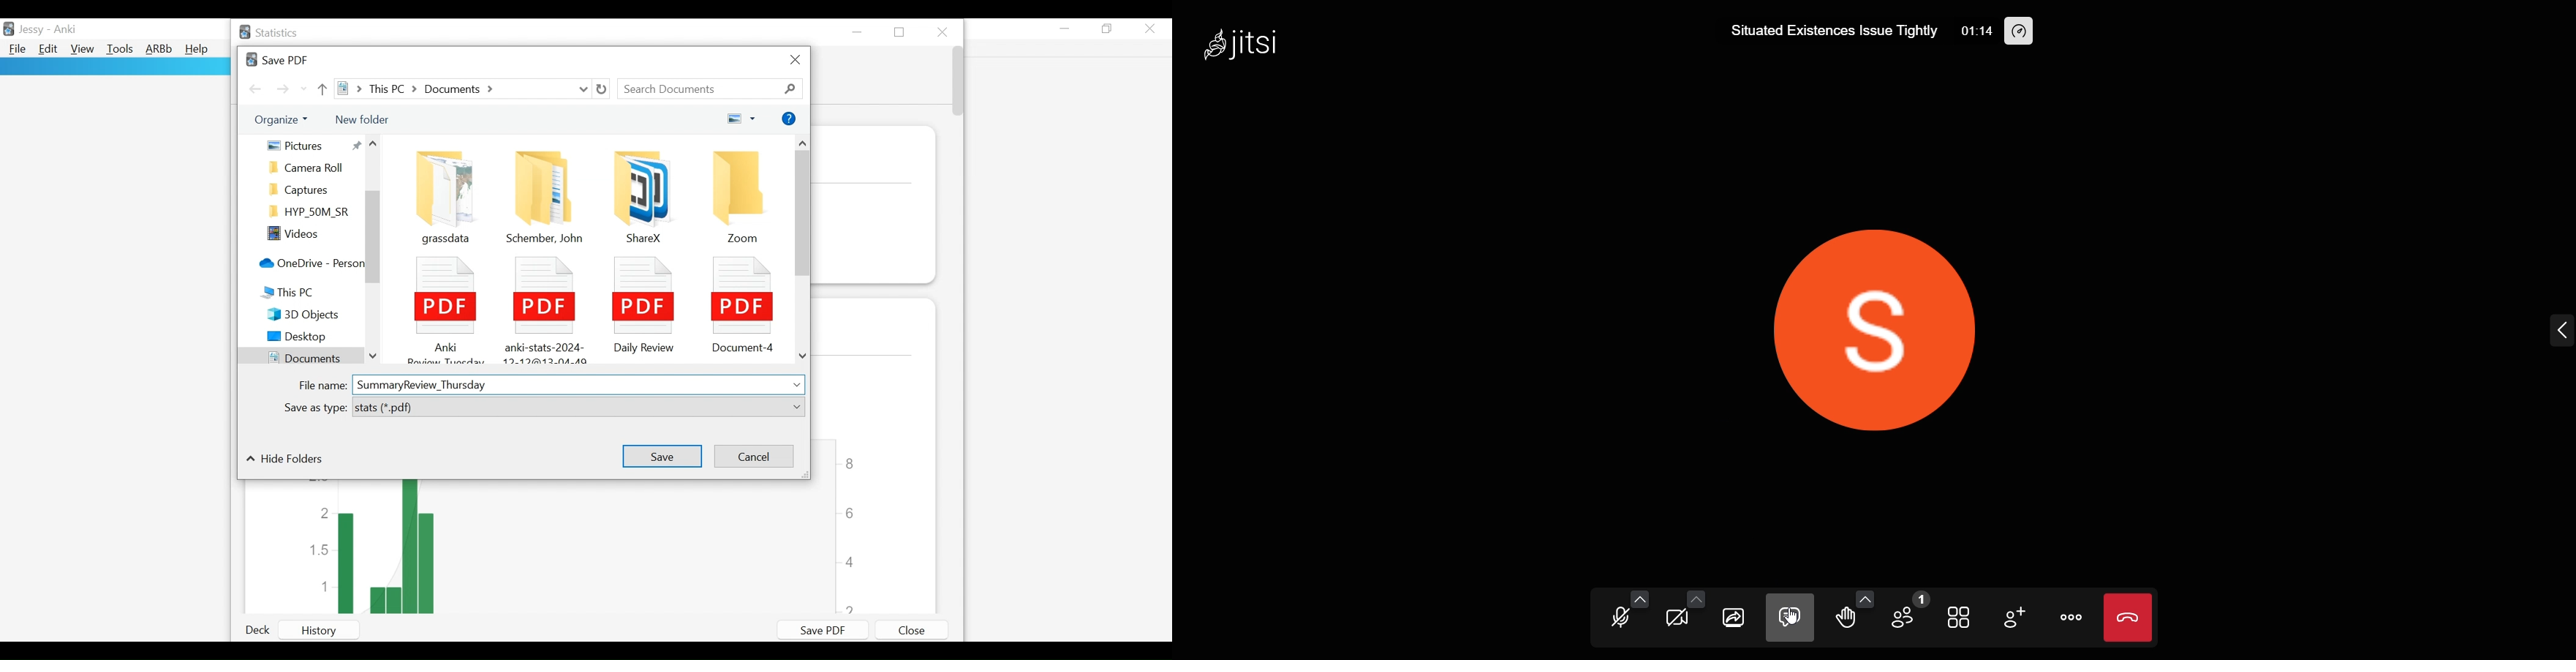 The width and height of the screenshot is (2576, 672). Describe the element at coordinates (285, 460) in the screenshot. I see `ide folder` at that location.